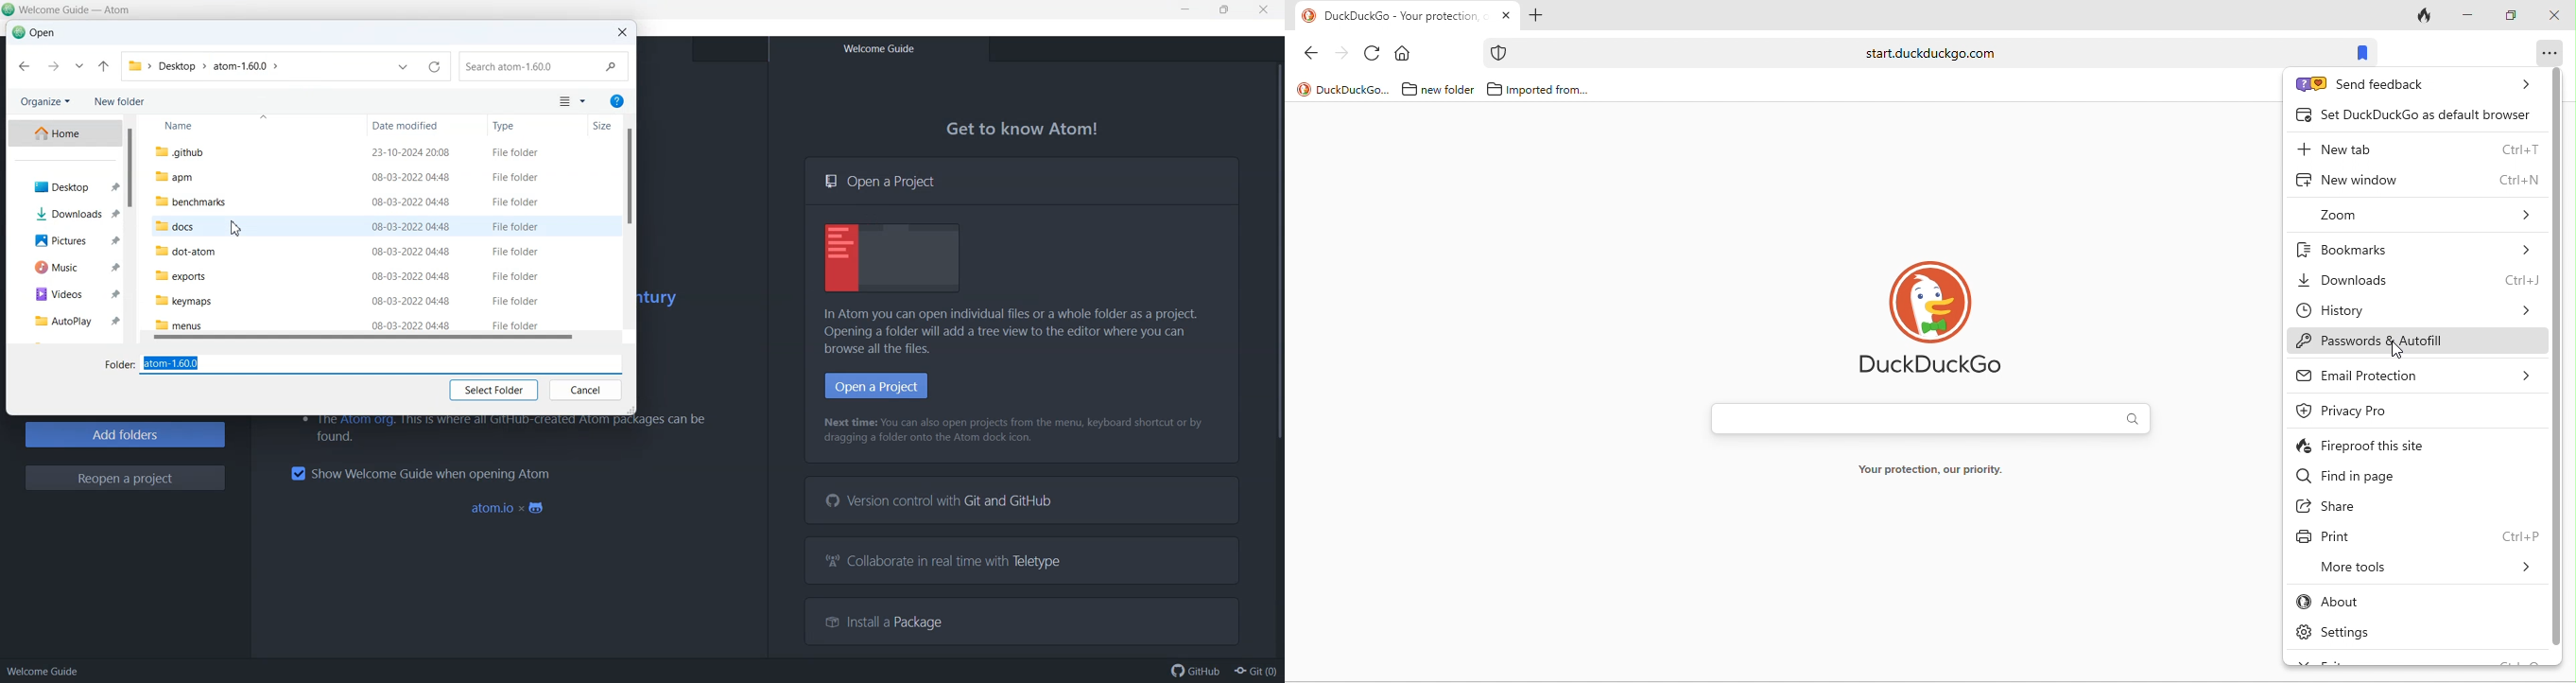 The image size is (2576, 700). What do you see at coordinates (1939, 470) in the screenshot?
I see `your protection, our priority.` at bounding box center [1939, 470].